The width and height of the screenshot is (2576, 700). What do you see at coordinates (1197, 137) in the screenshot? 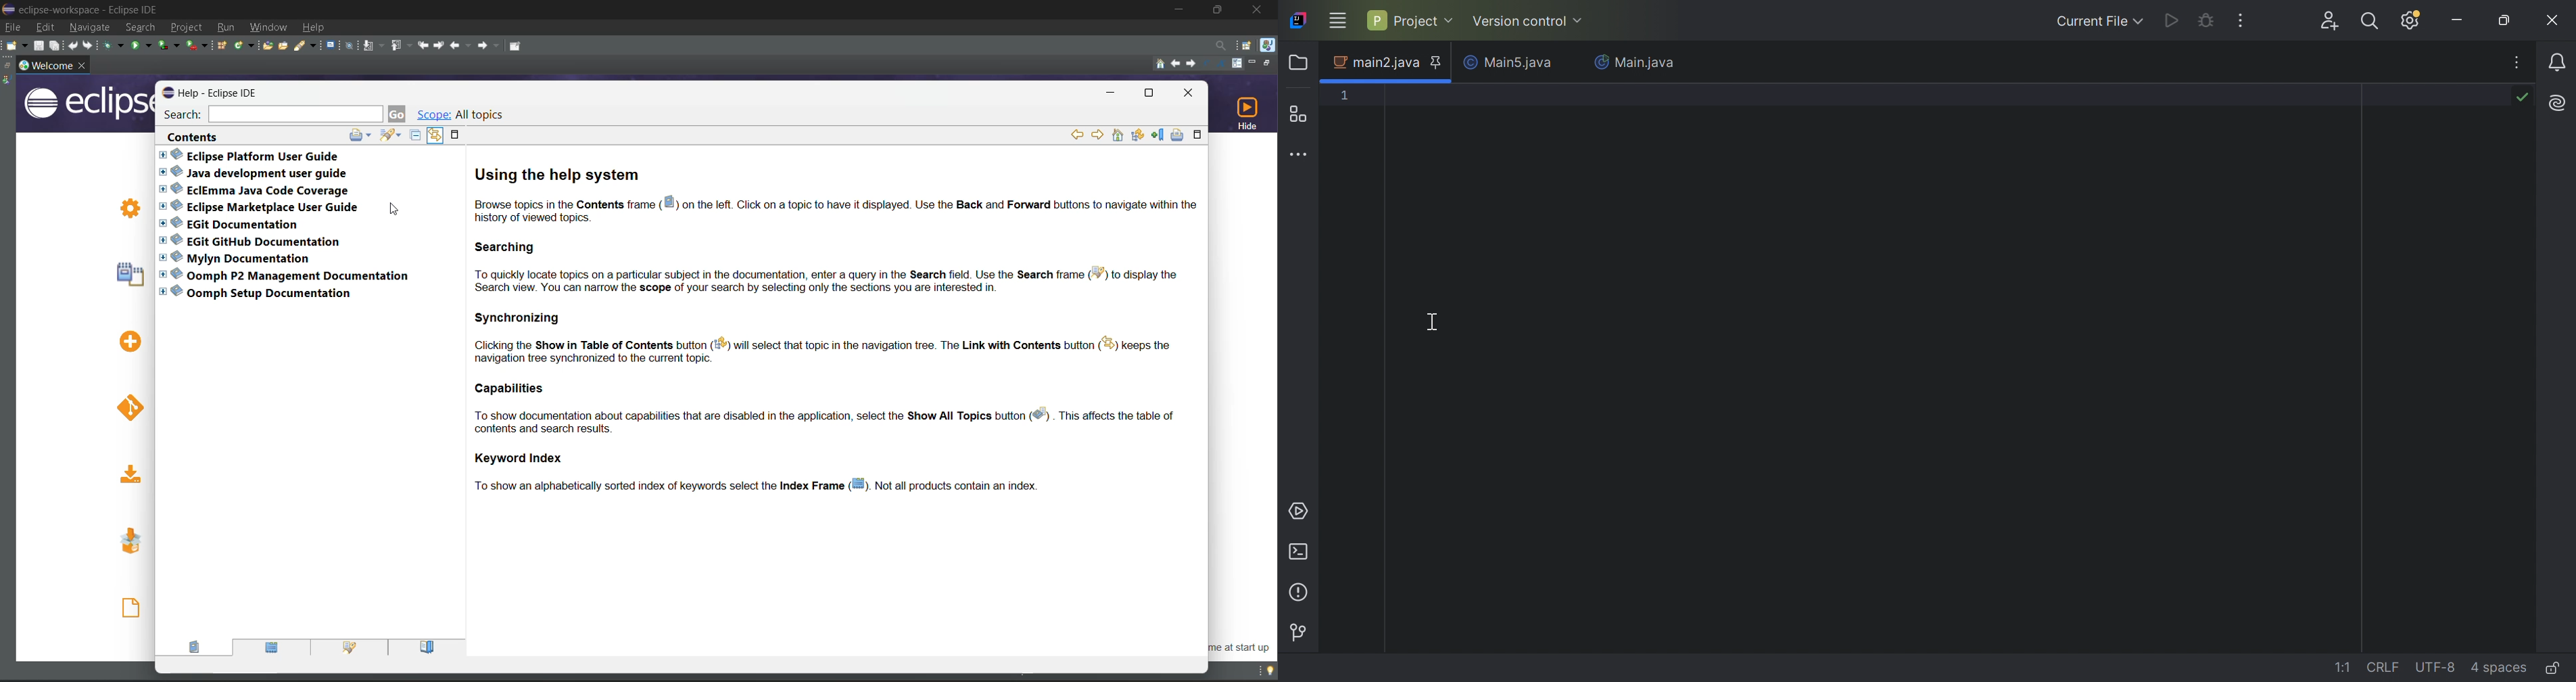
I see `maximize` at bounding box center [1197, 137].